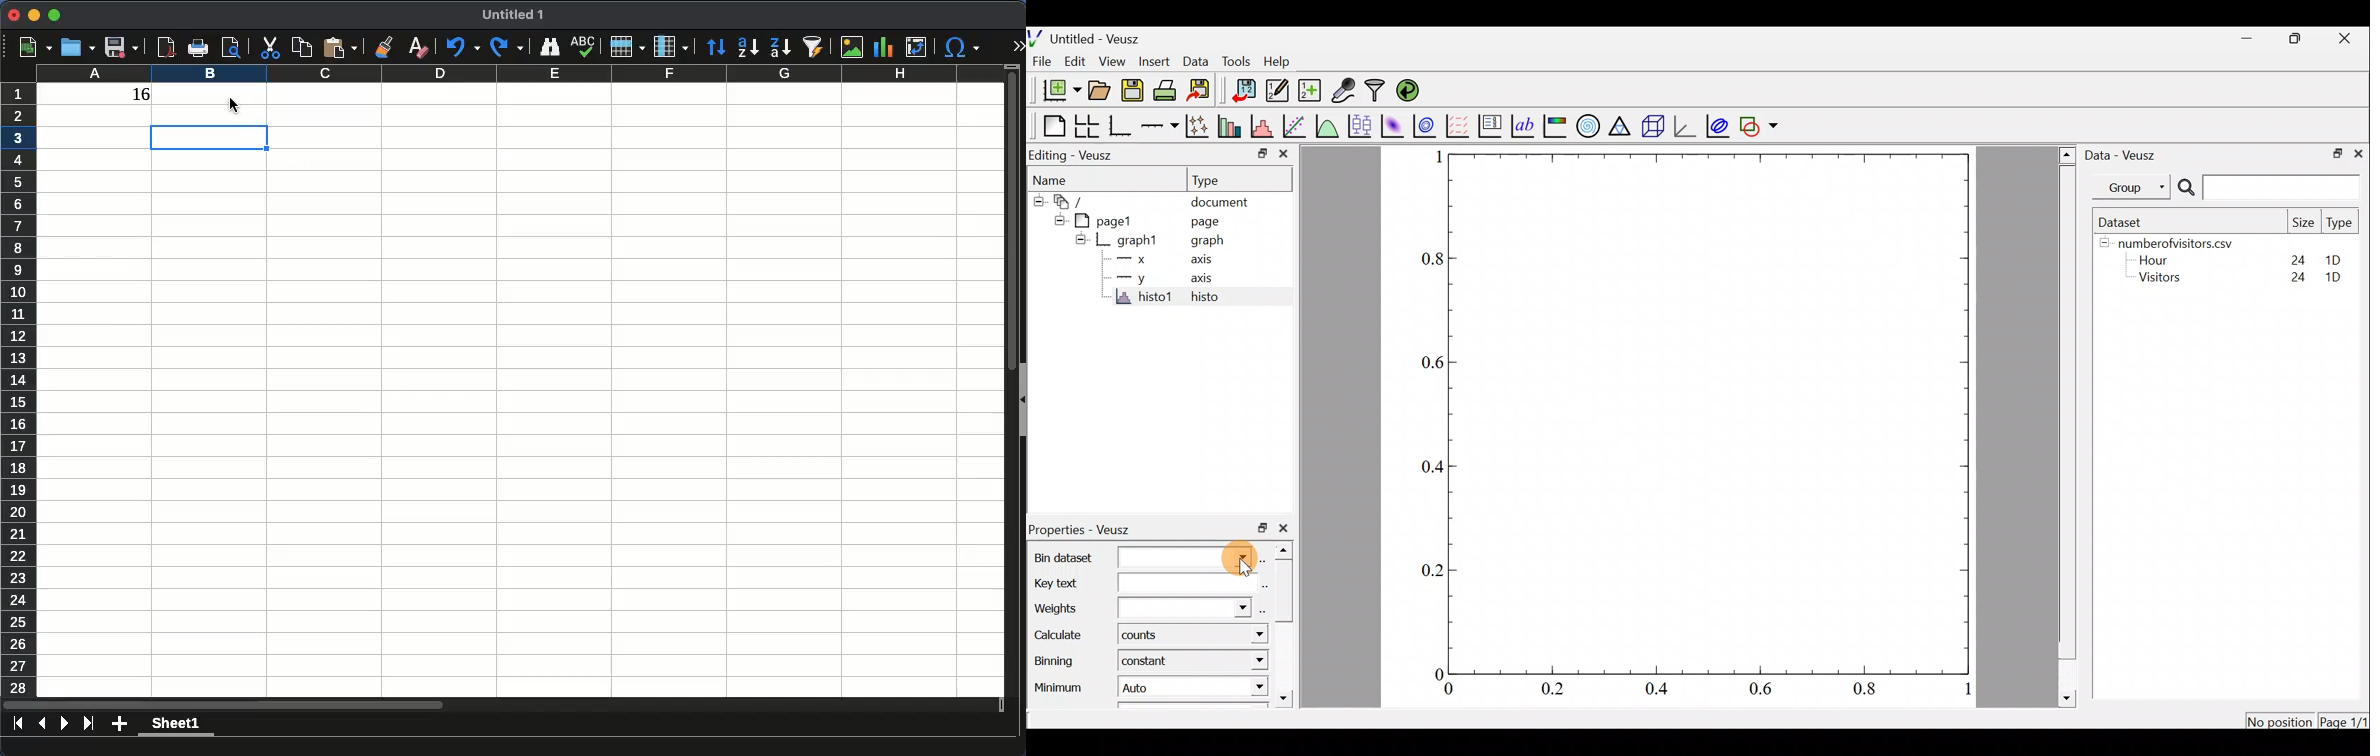 Image resolution: width=2380 pixels, height=756 pixels. Describe the element at coordinates (2342, 720) in the screenshot. I see `Page1/1` at that location.